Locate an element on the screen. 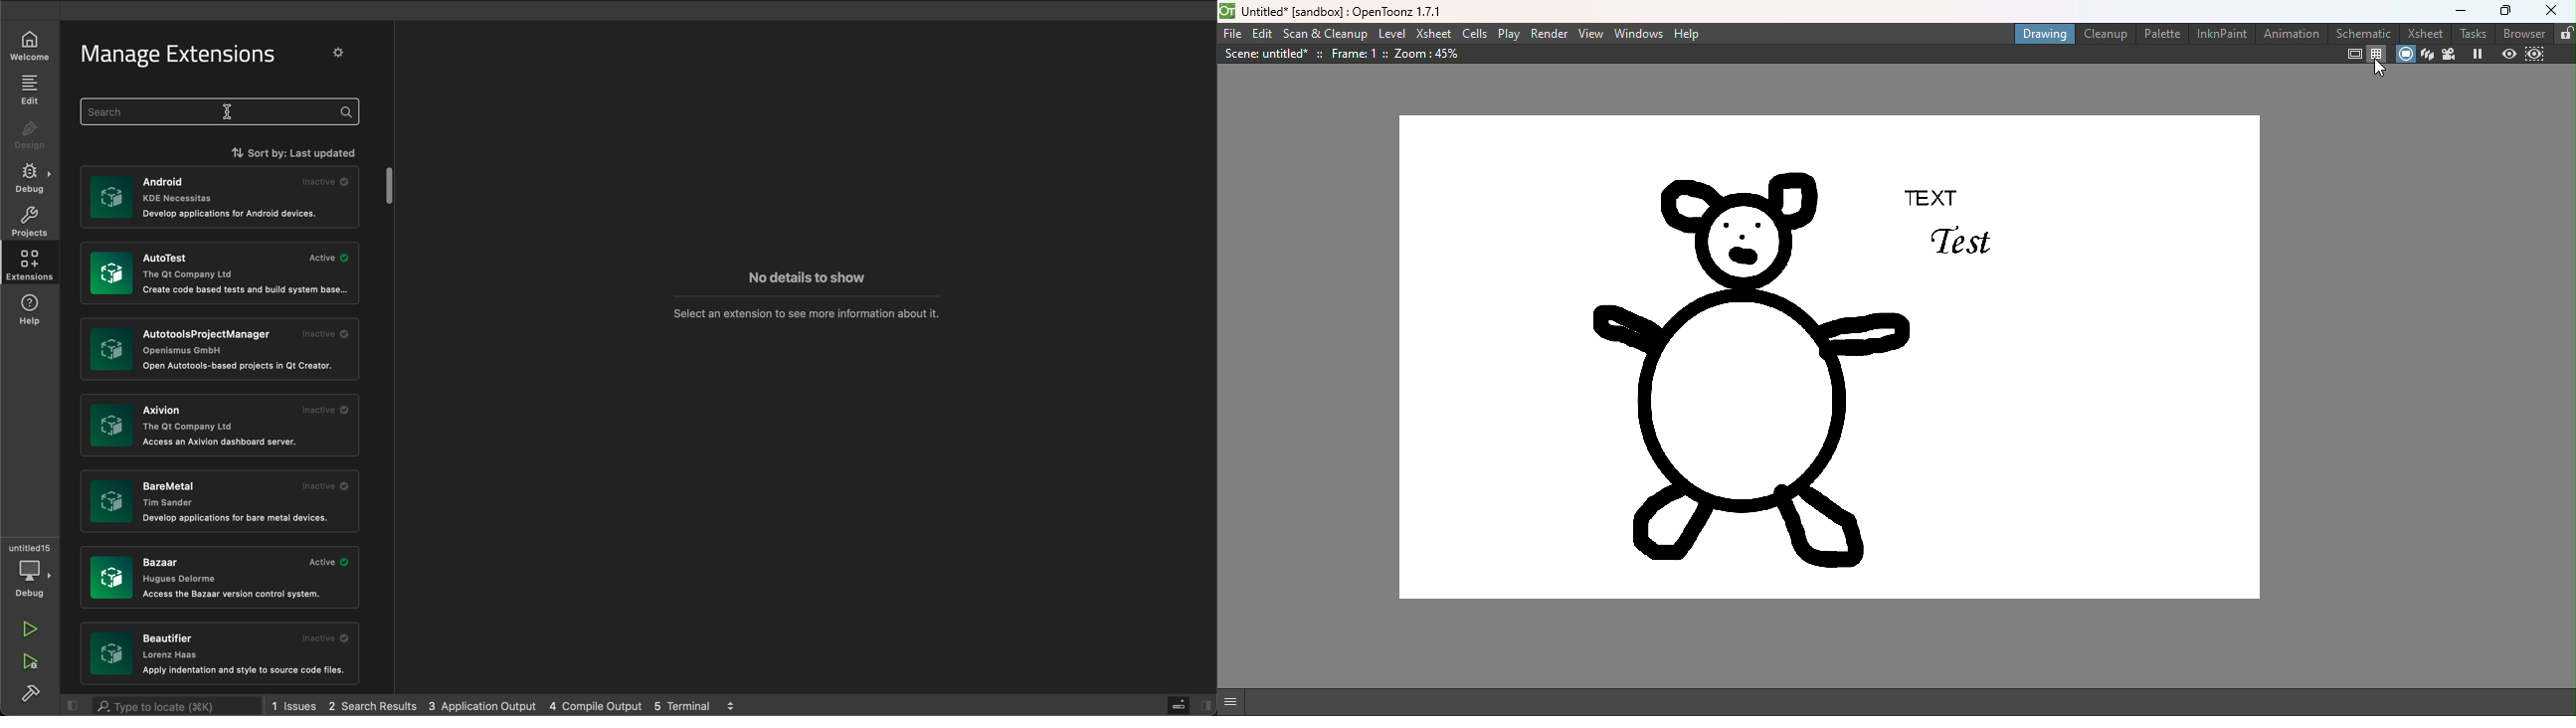 Image resolution: width=2576 pixels, height=728 pixels. extension text is located at coordinates (190, 417).